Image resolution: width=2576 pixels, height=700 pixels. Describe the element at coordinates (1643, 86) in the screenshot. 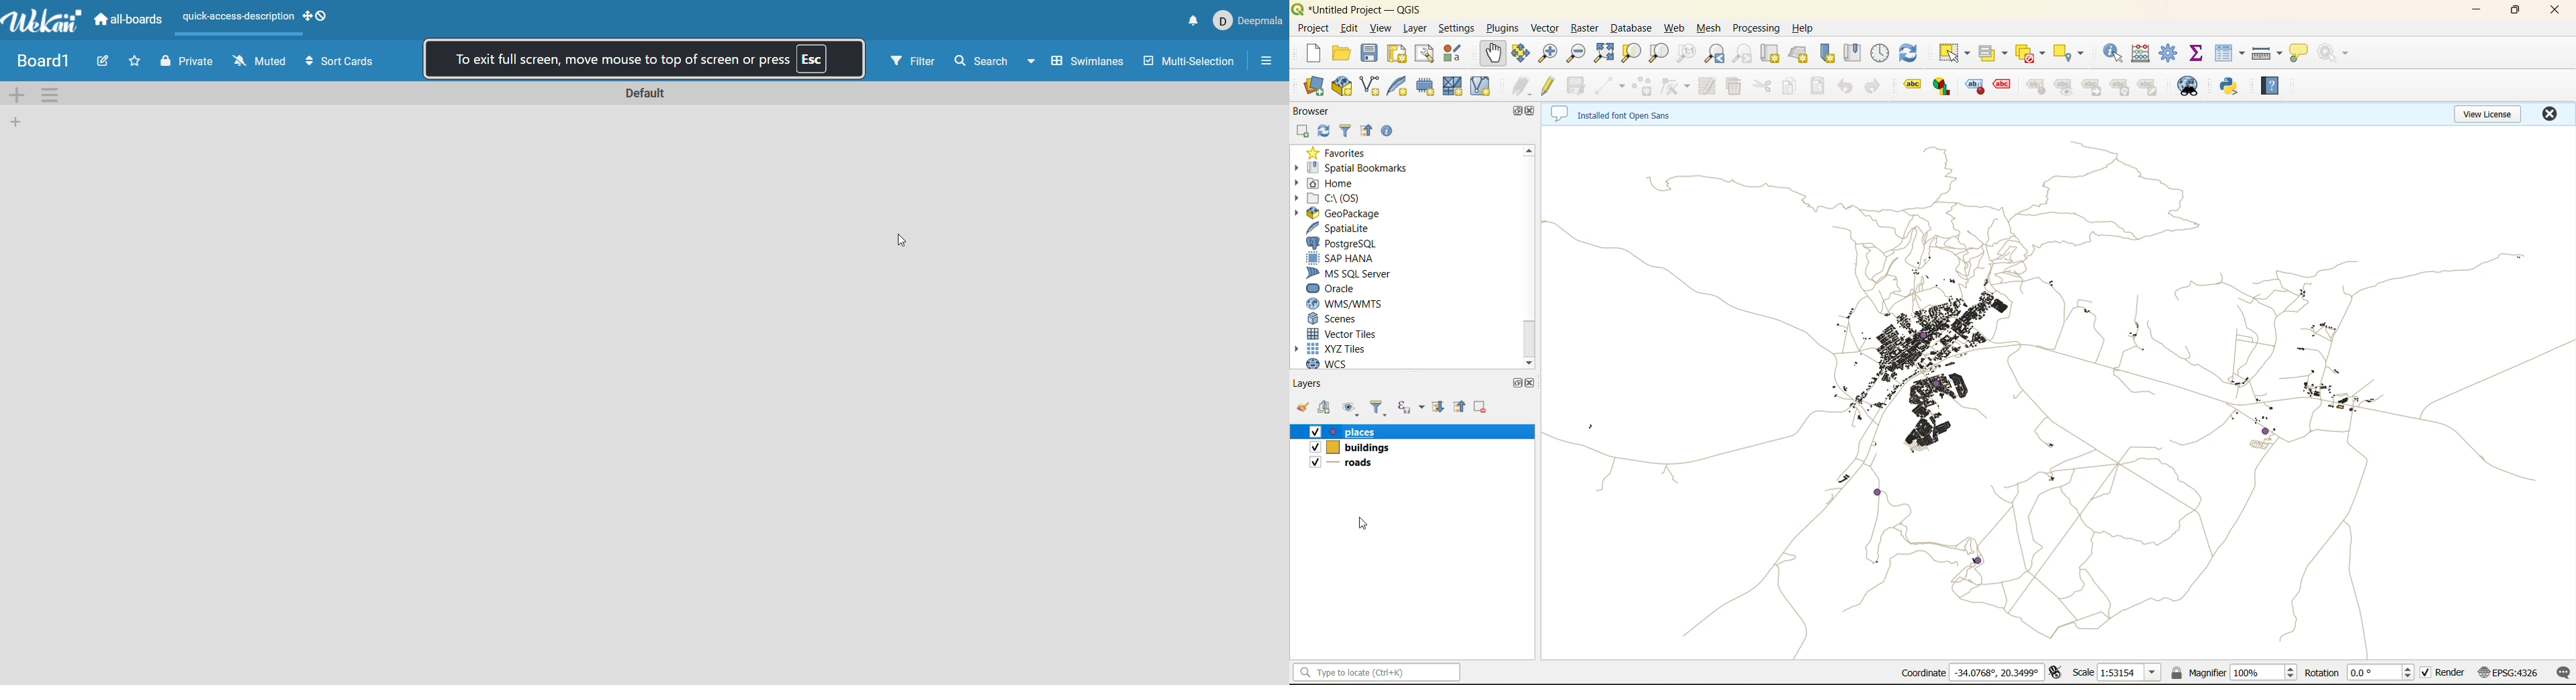

I see `add polygon` at that location.